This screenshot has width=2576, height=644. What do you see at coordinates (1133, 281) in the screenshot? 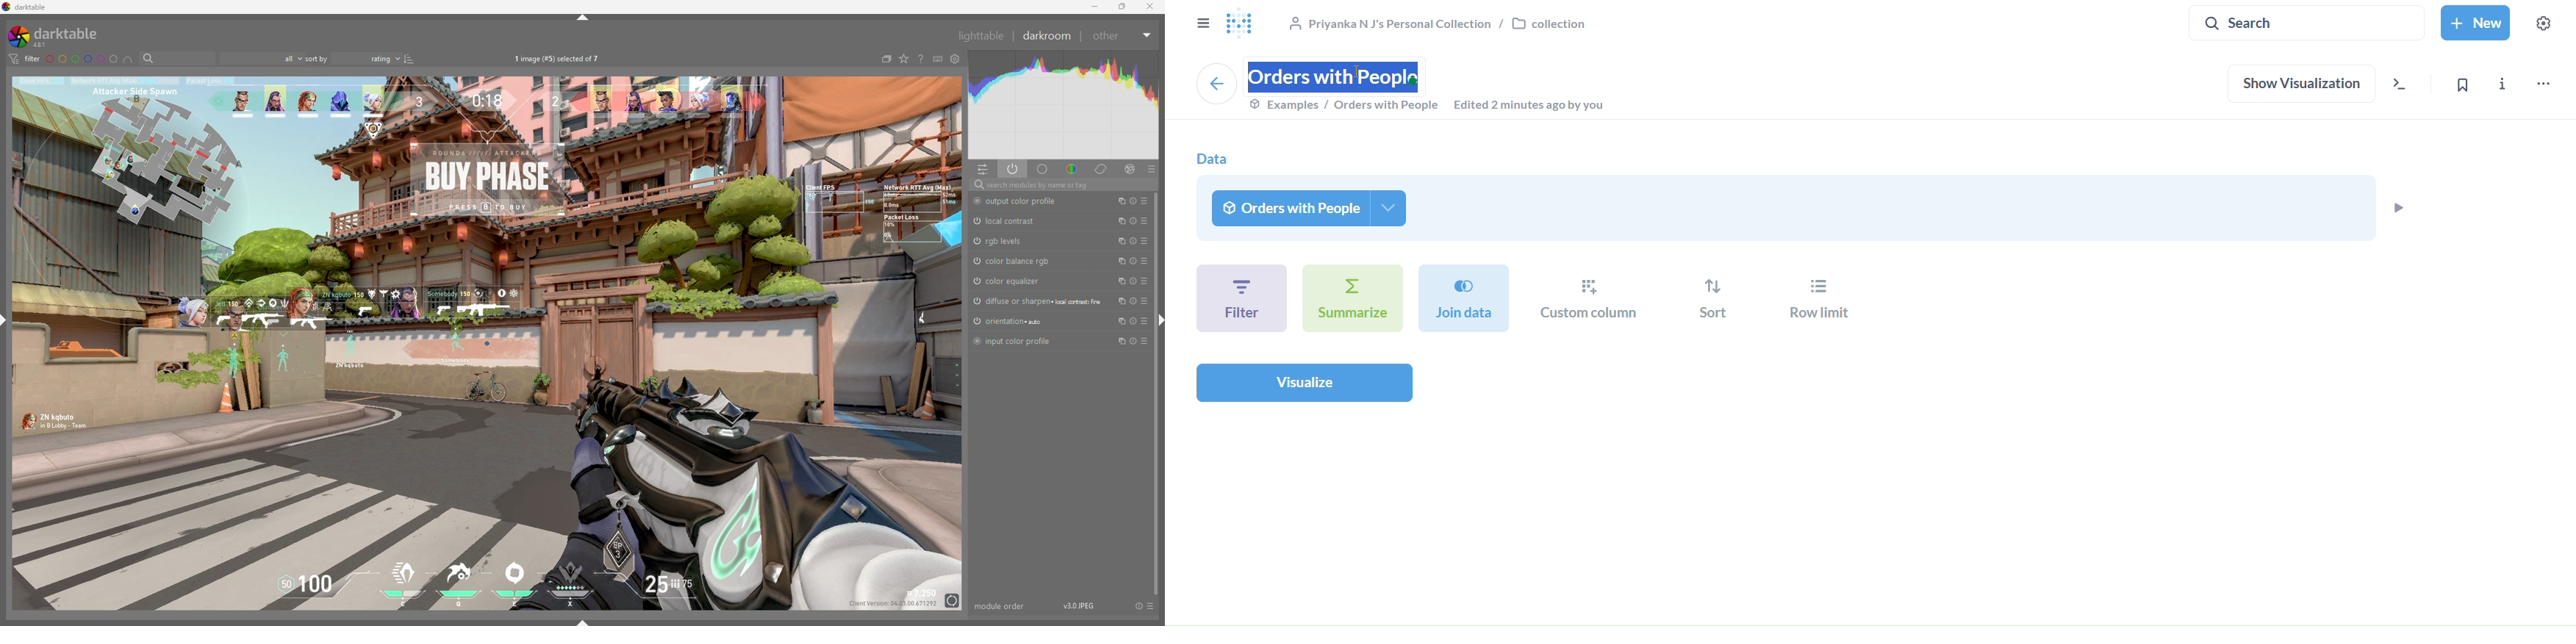
I see `reset` at bounding box center [1133, 281].